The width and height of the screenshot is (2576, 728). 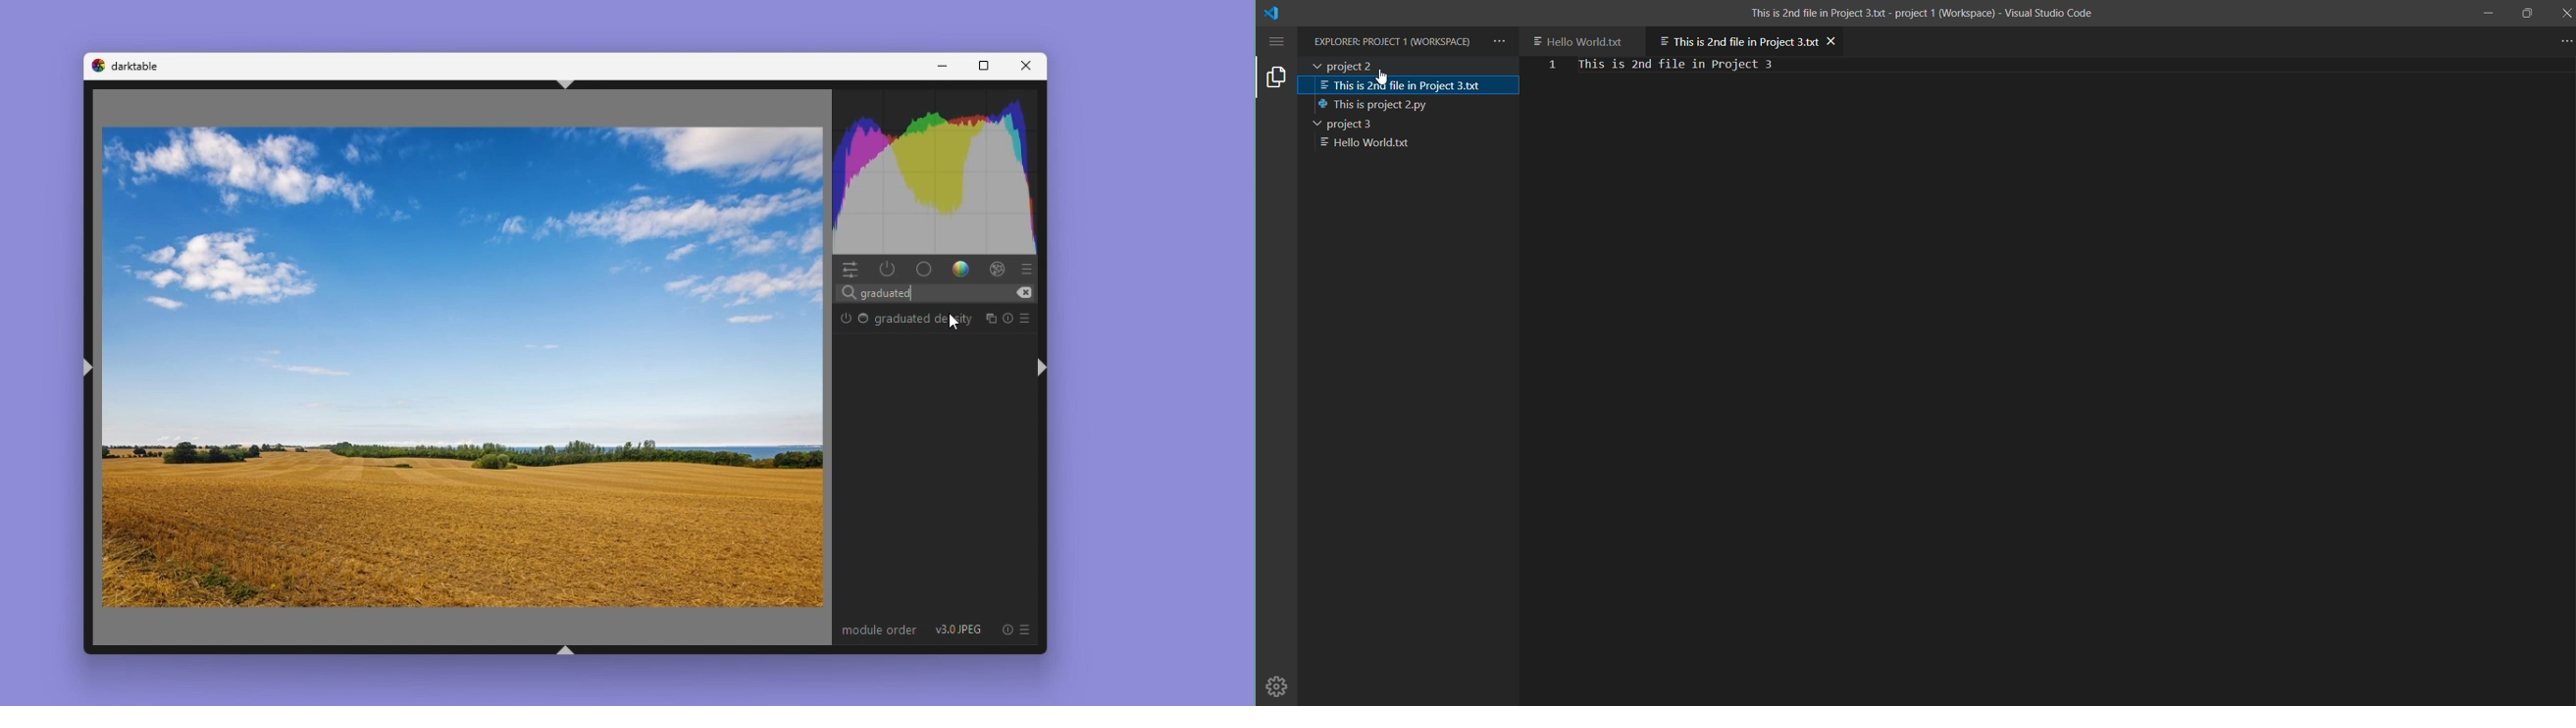 What do you see at coordinates (923, 321) in the screenshot?
I see `graduated density` at bounding box center [923, 321].